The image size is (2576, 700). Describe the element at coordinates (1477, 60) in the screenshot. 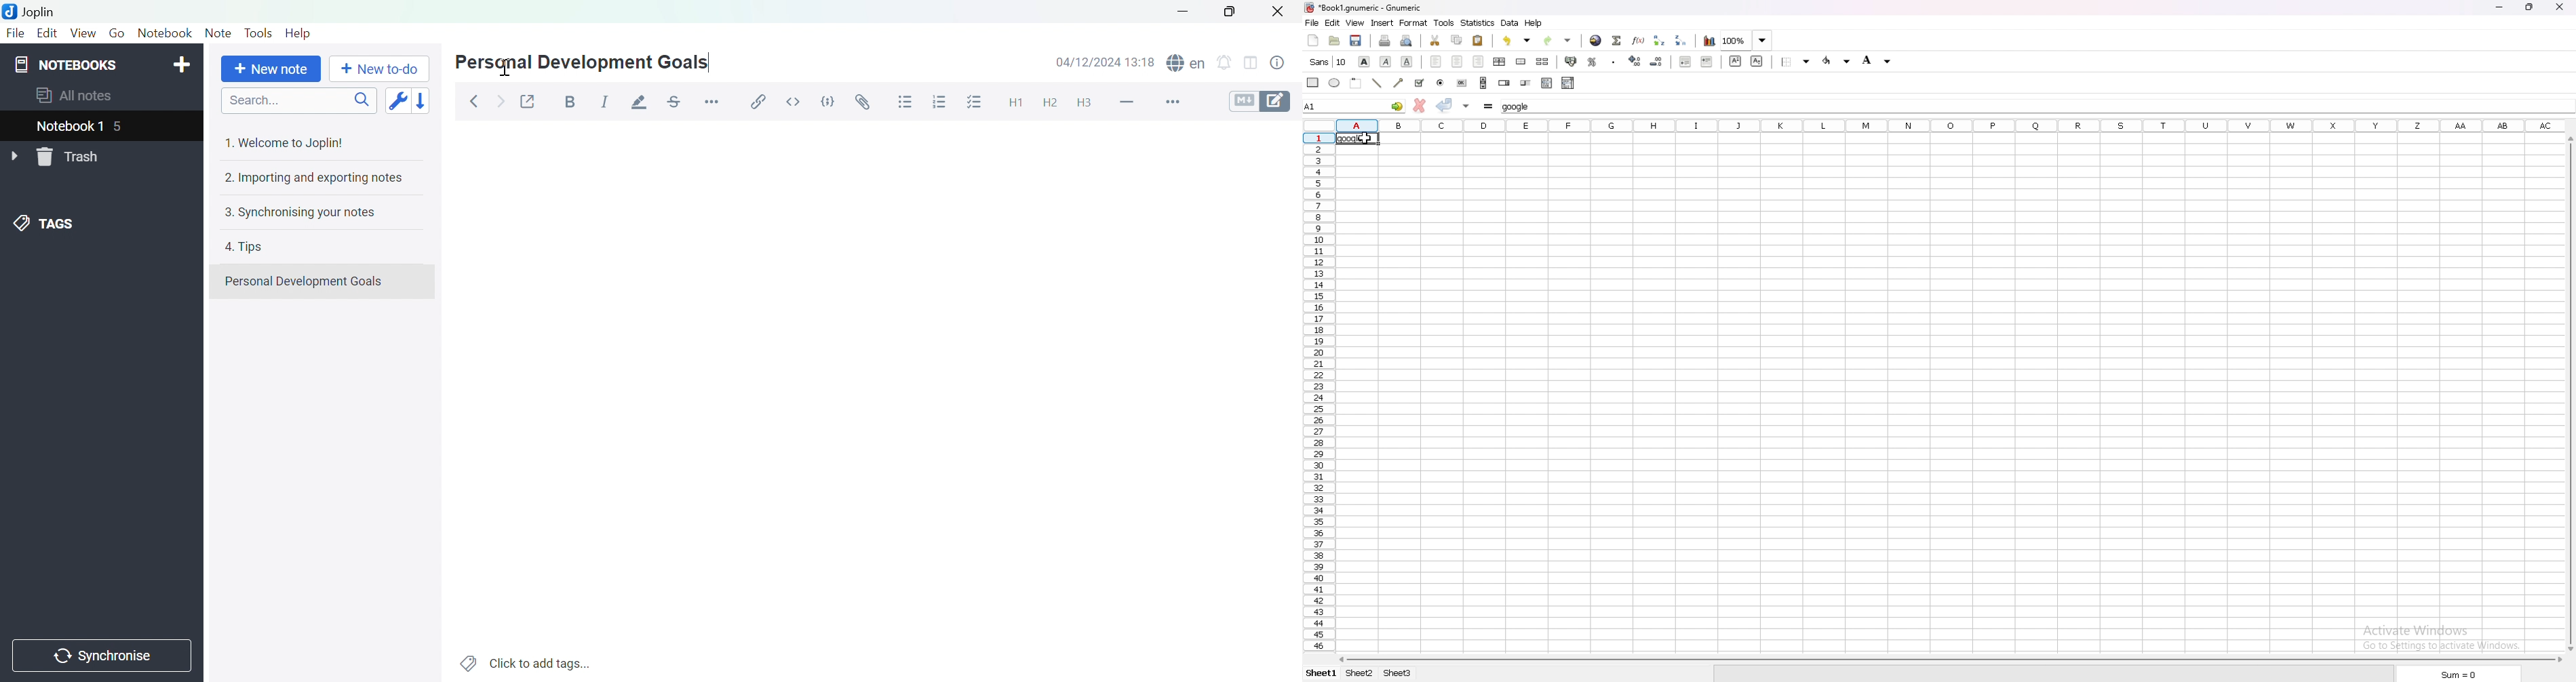

I see `right align` at that location.